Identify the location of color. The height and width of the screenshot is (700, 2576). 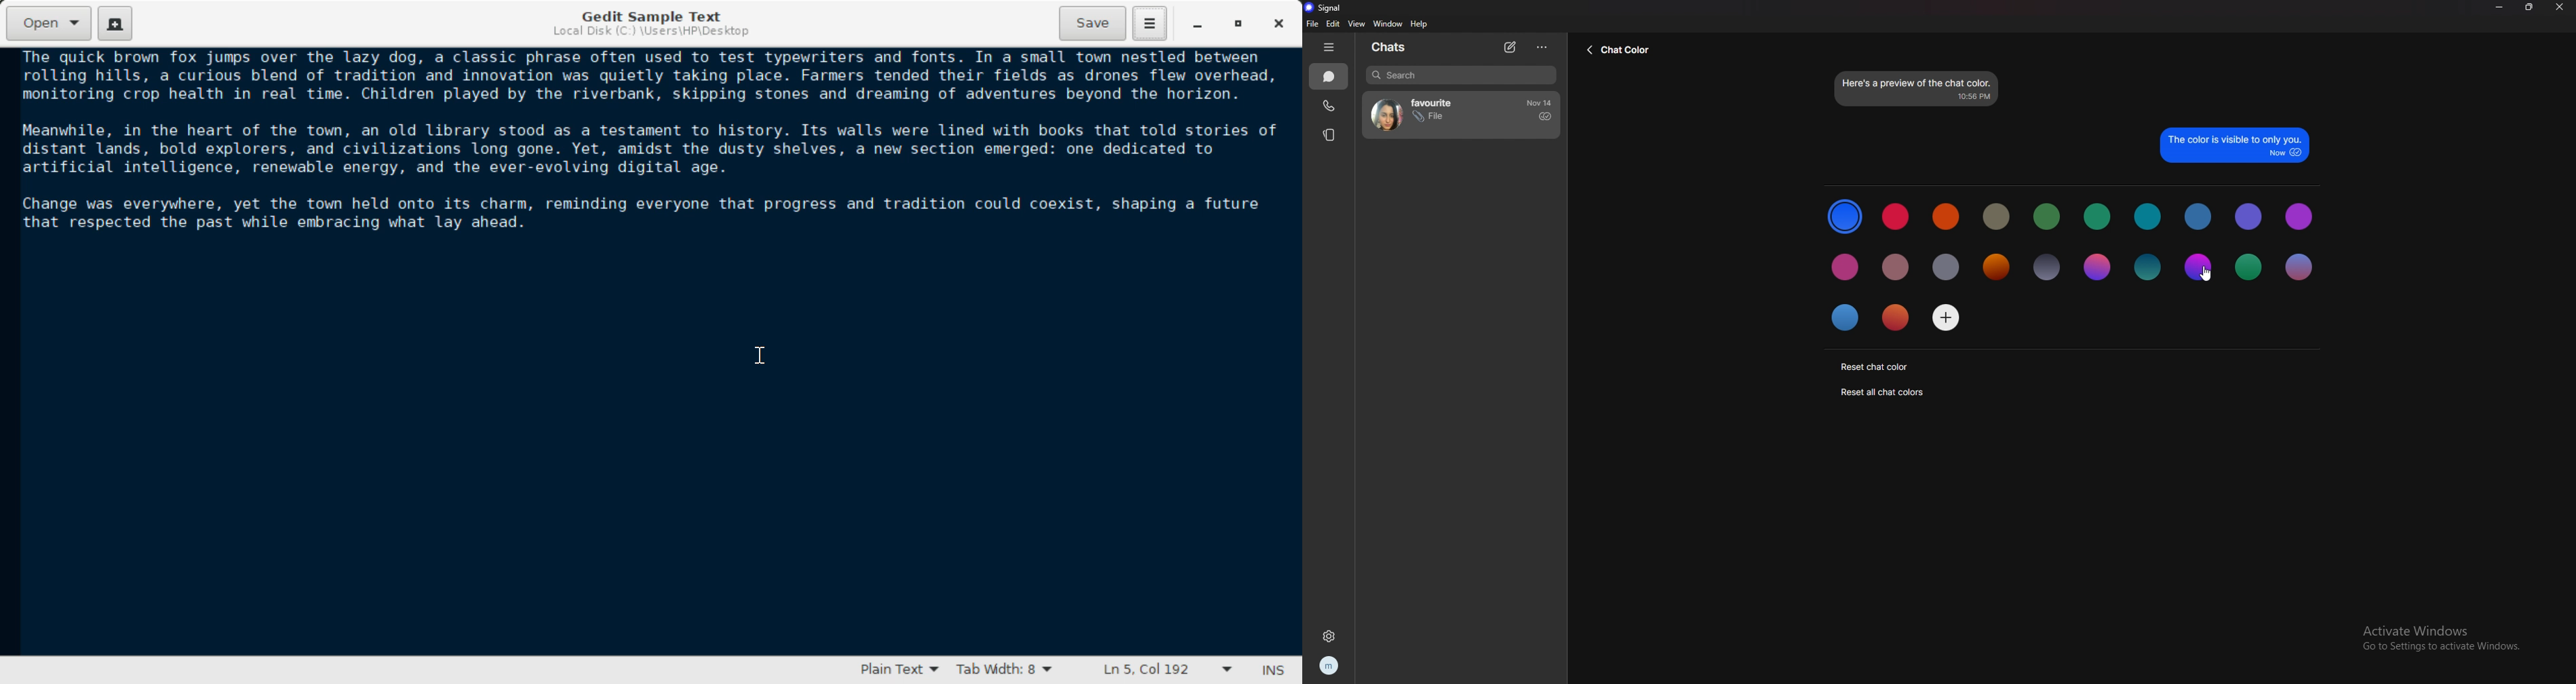
(2097, 268).